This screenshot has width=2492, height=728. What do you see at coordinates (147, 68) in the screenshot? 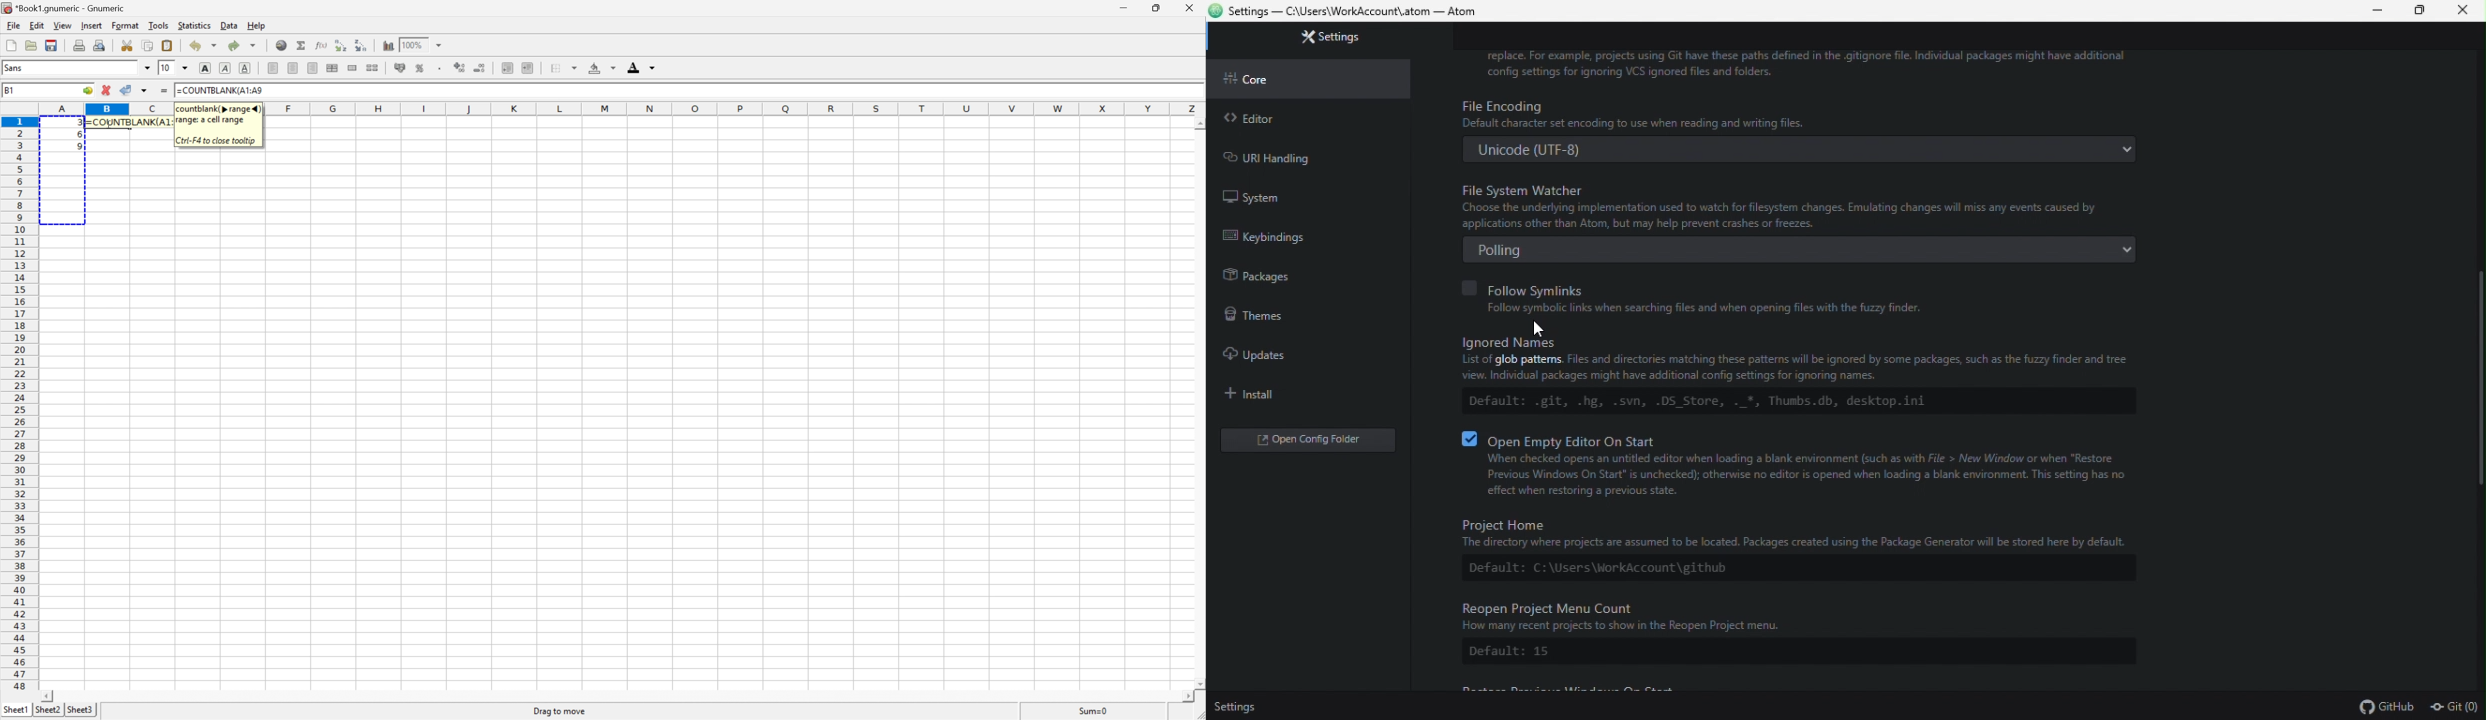
I see `Drop Down` at bounding box center [147, 68].